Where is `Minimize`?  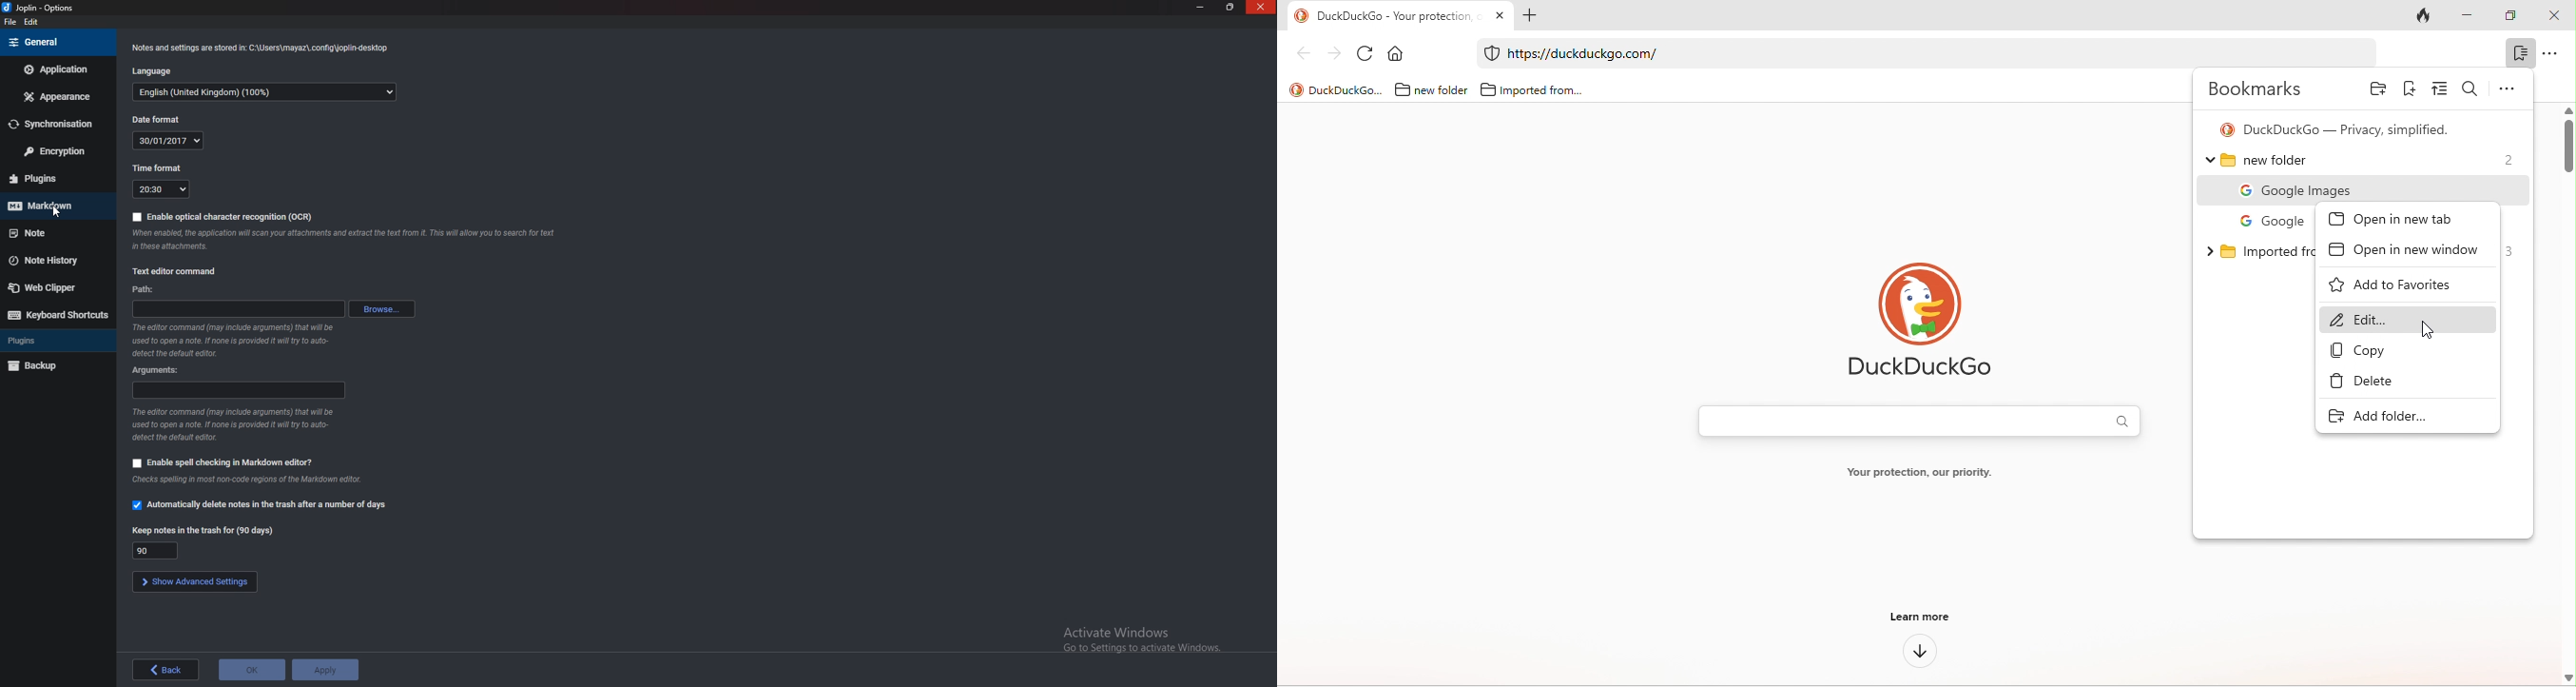
Minimize is located at coordinates (1202, 7).